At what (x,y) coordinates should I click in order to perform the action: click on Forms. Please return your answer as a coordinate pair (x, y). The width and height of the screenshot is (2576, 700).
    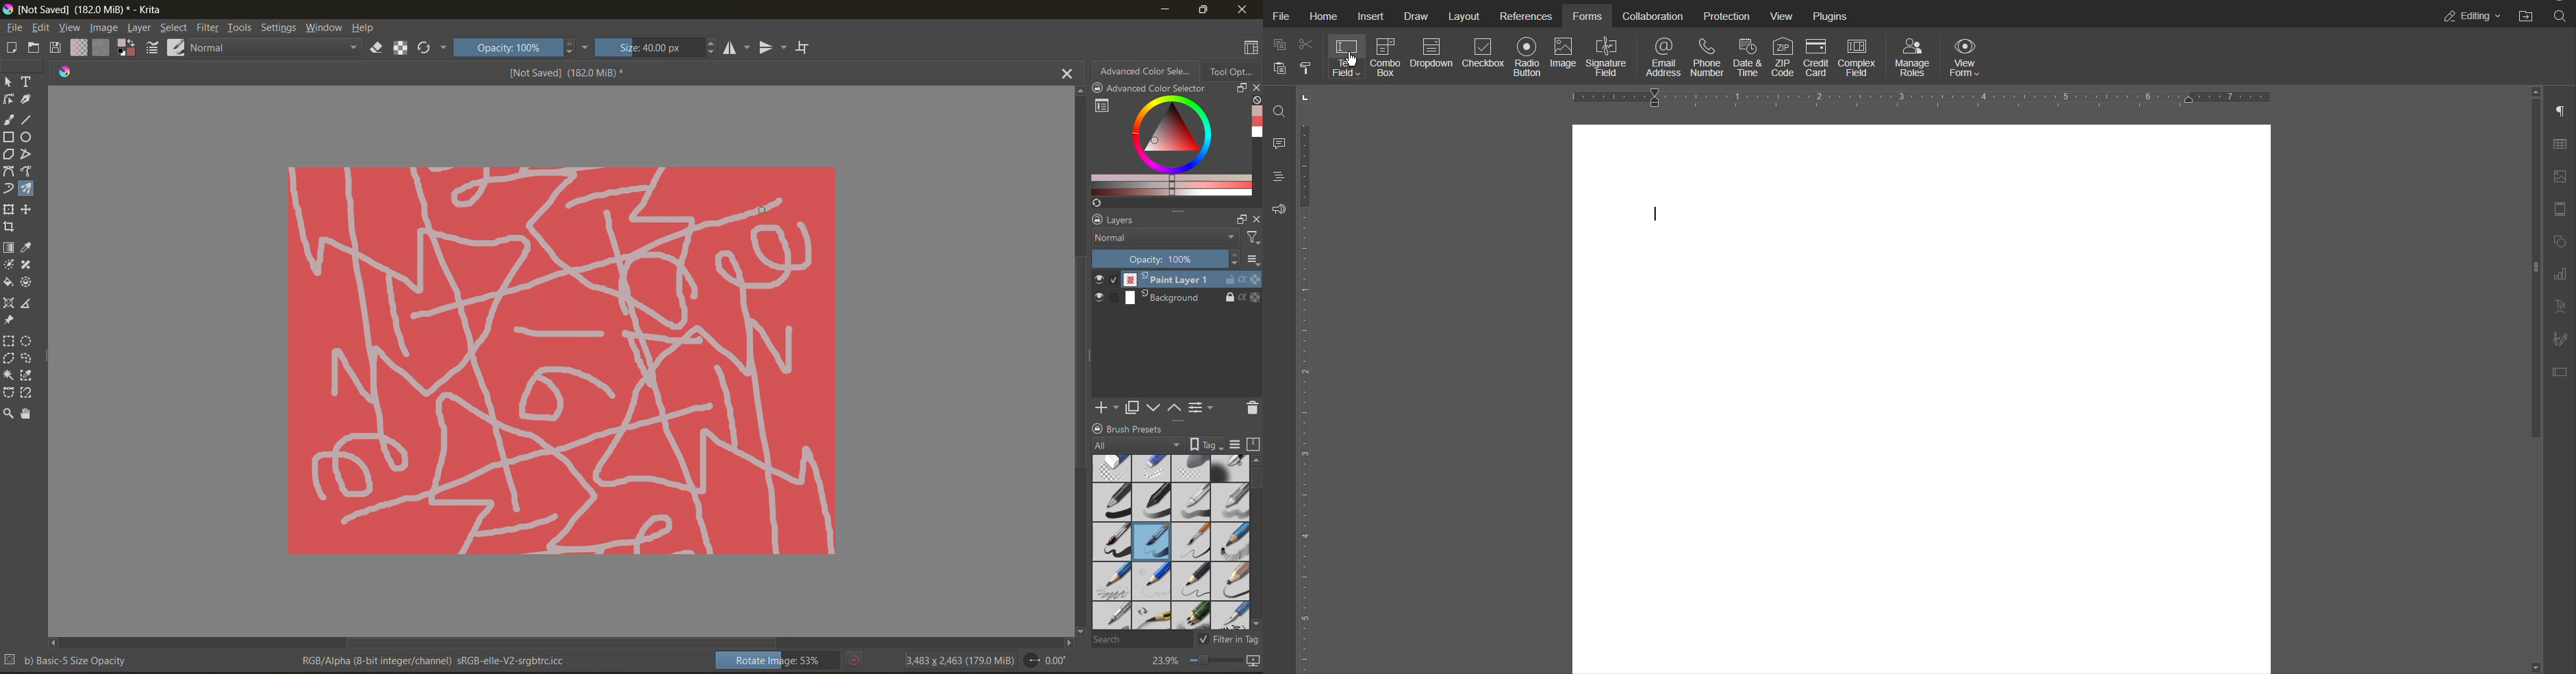
    Looking at the image, I should click on (1587, 17).